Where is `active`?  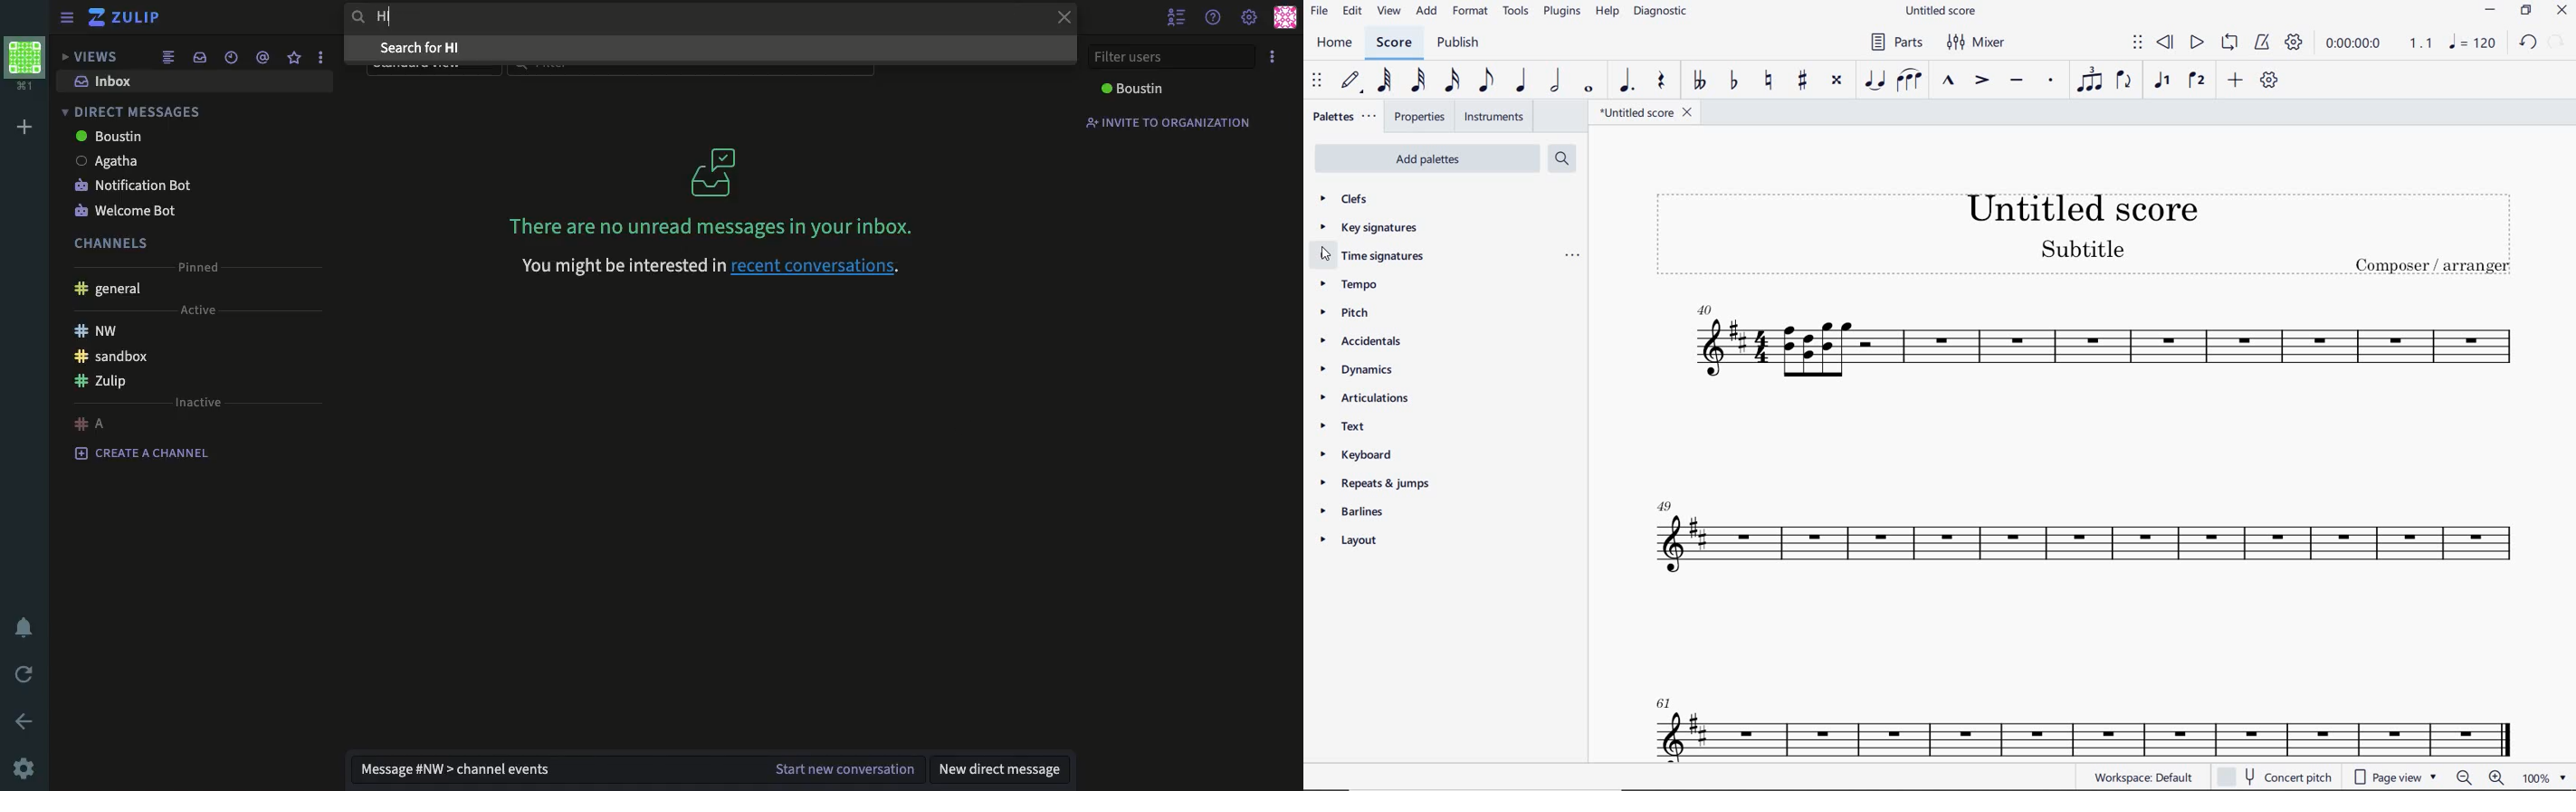 active is located at coordinates (195, 310).